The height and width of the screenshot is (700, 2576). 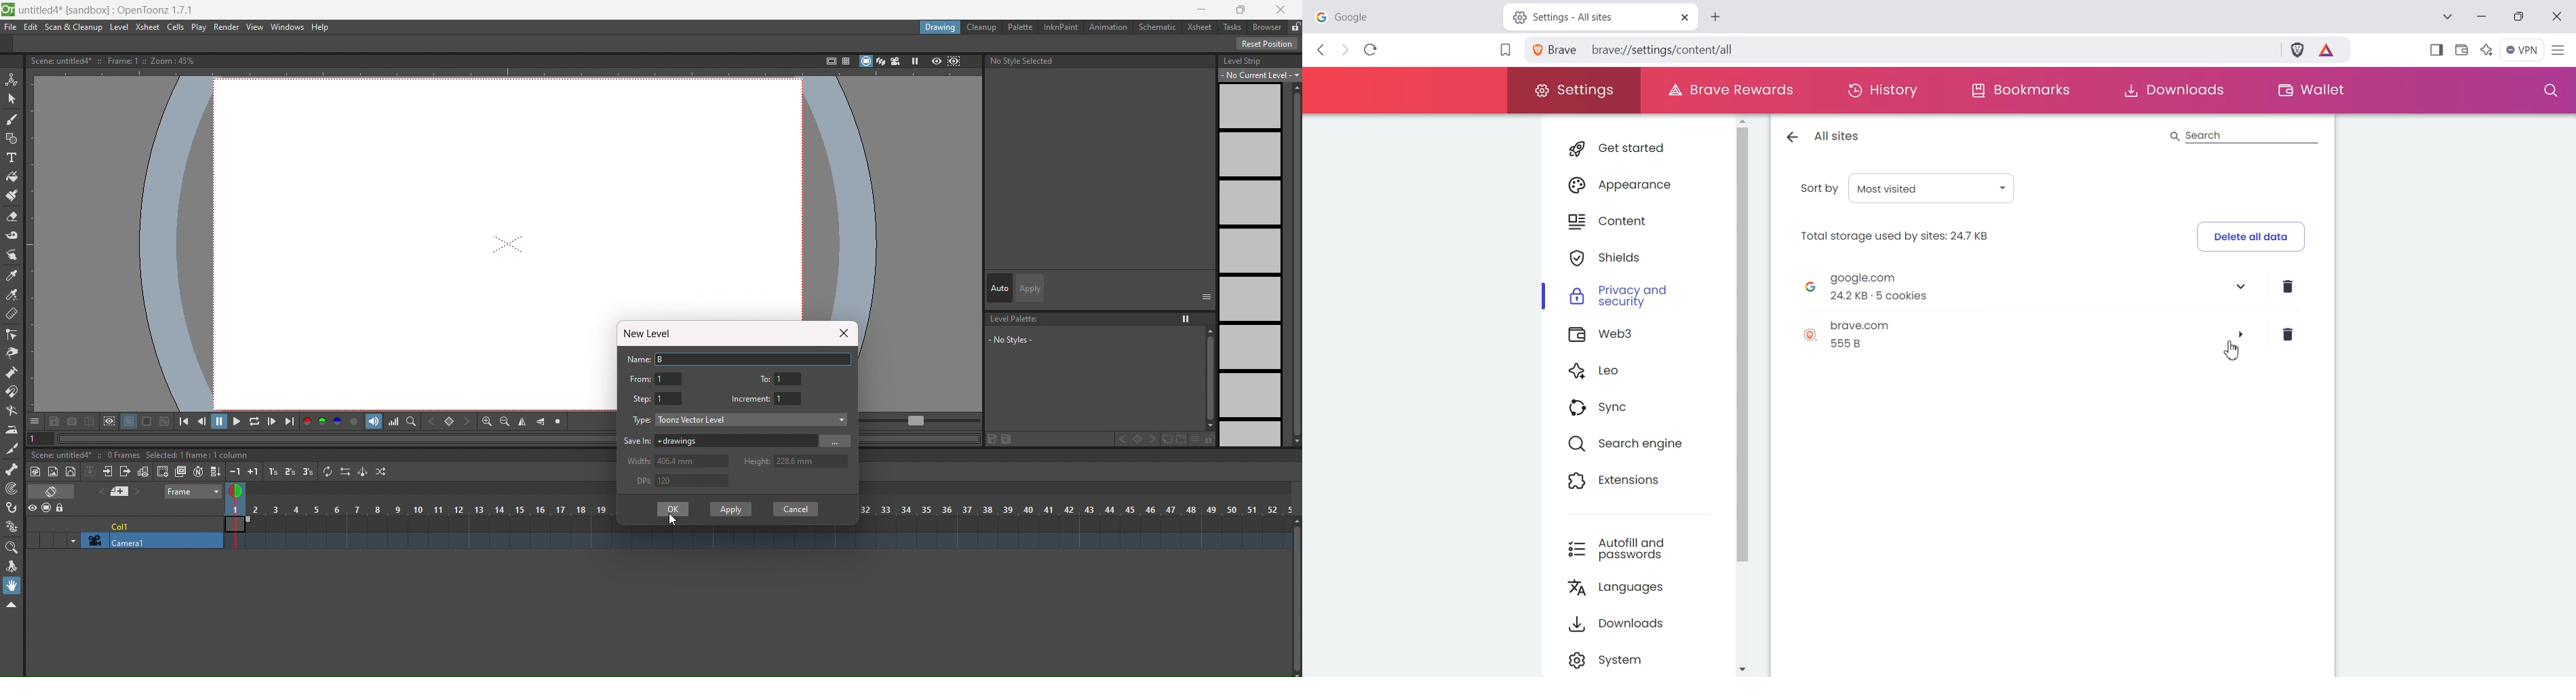 What do you see at coordinates (936, 62) in the screenshot?
I see `preview` at bounding box center [936, 62].